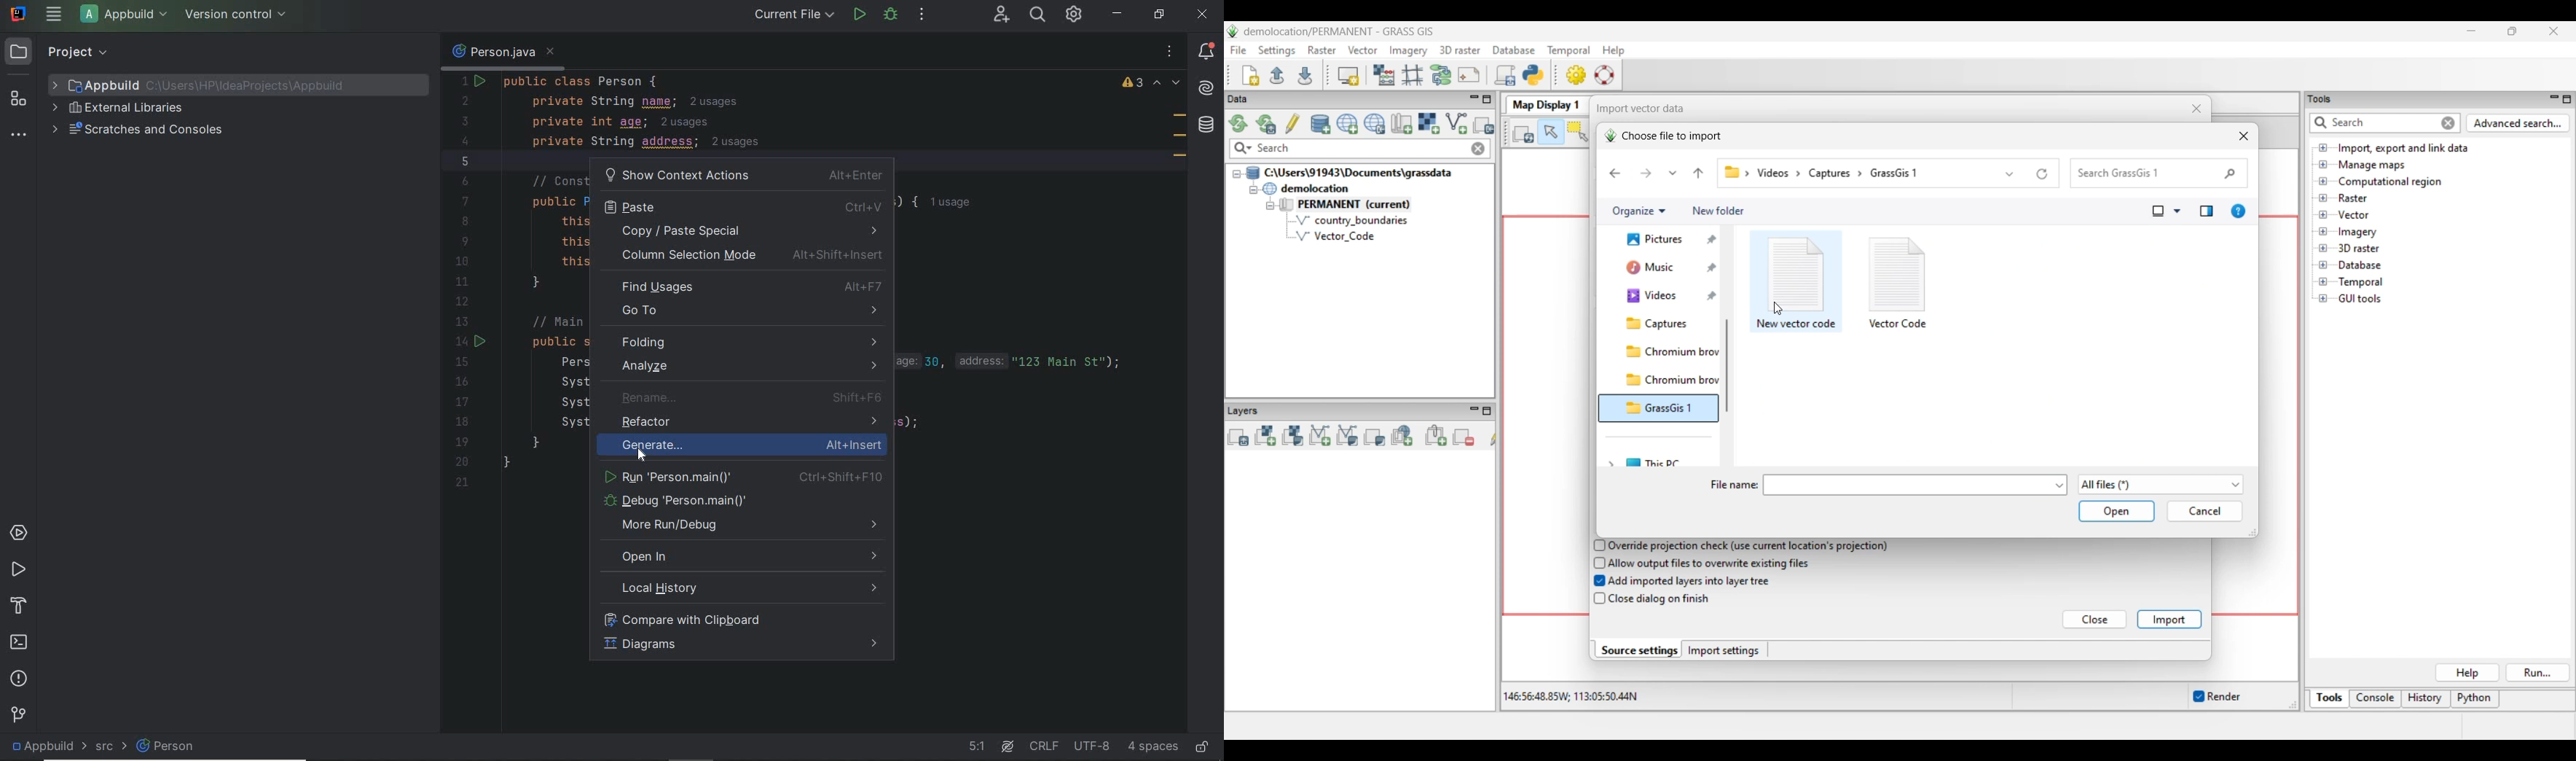 Image resolution: width=2576 pixels, height=784 pixels. What do you see at coordinates (1158, 14) in the screenshot?
I see `restore down` at bounding box center [1158, 14].